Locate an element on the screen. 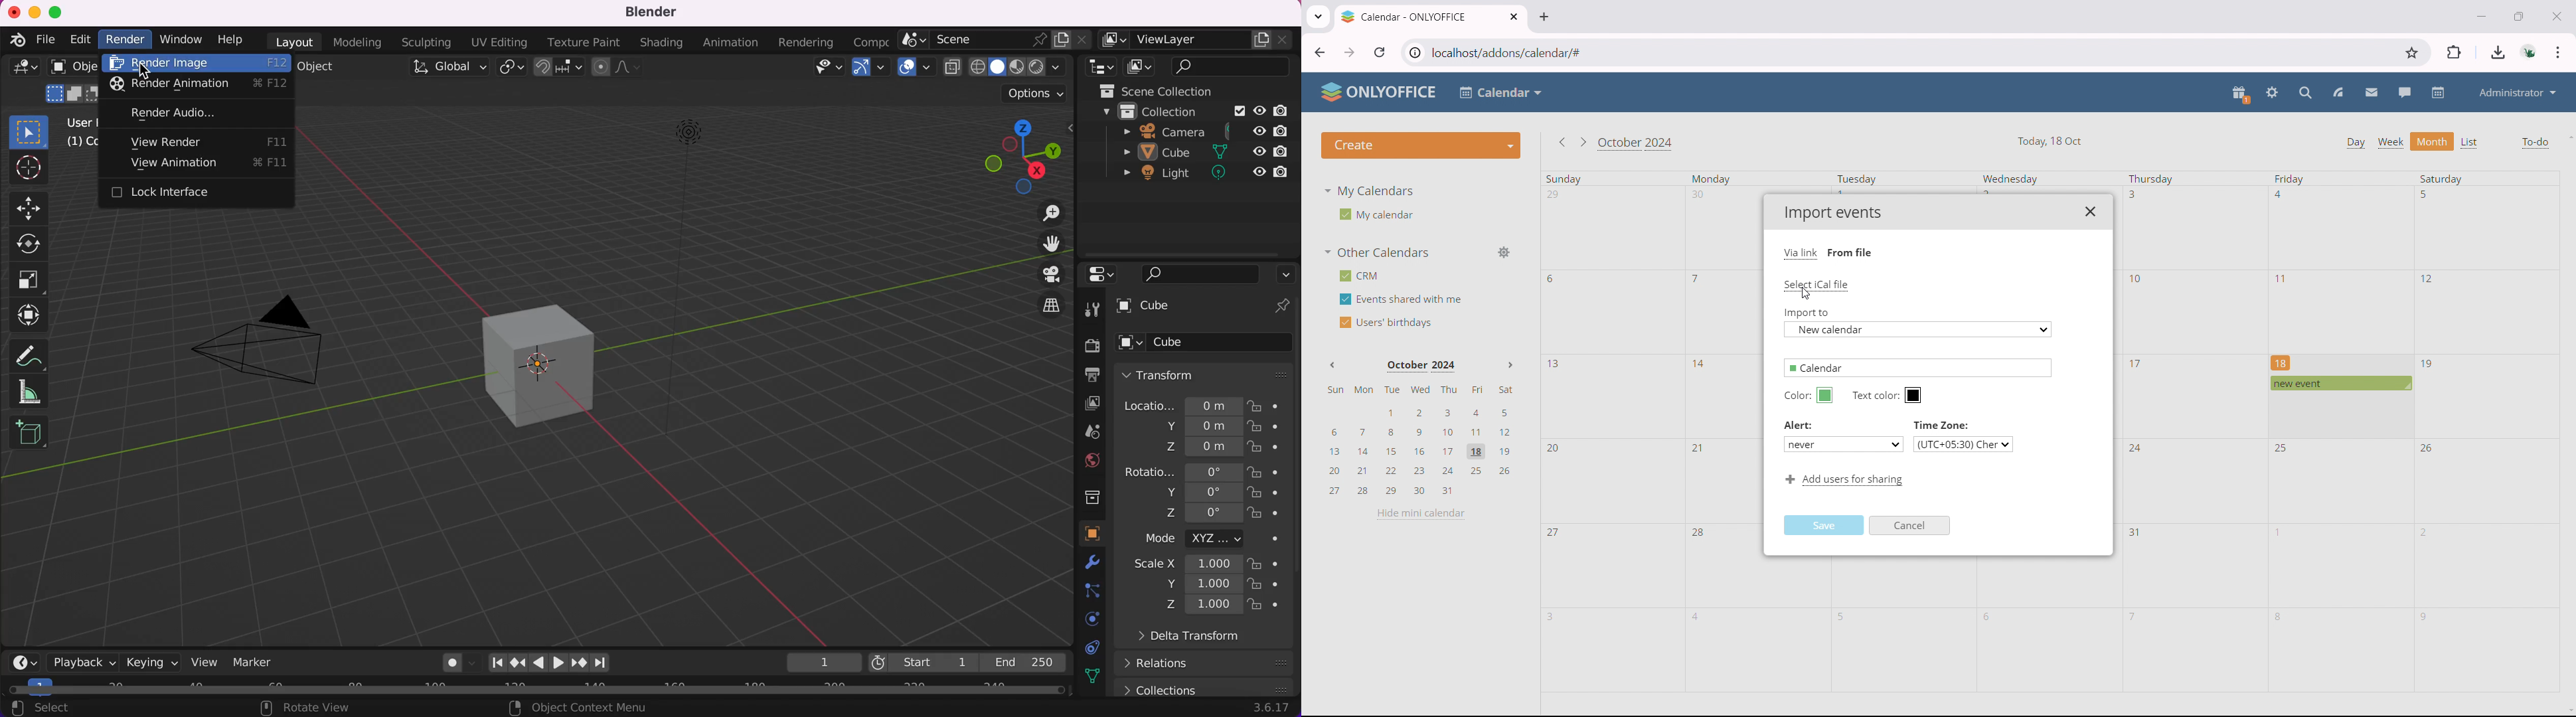 This screenshot has width=2576, height=728. Add users for sharing is located at coordinates (1842, 481).